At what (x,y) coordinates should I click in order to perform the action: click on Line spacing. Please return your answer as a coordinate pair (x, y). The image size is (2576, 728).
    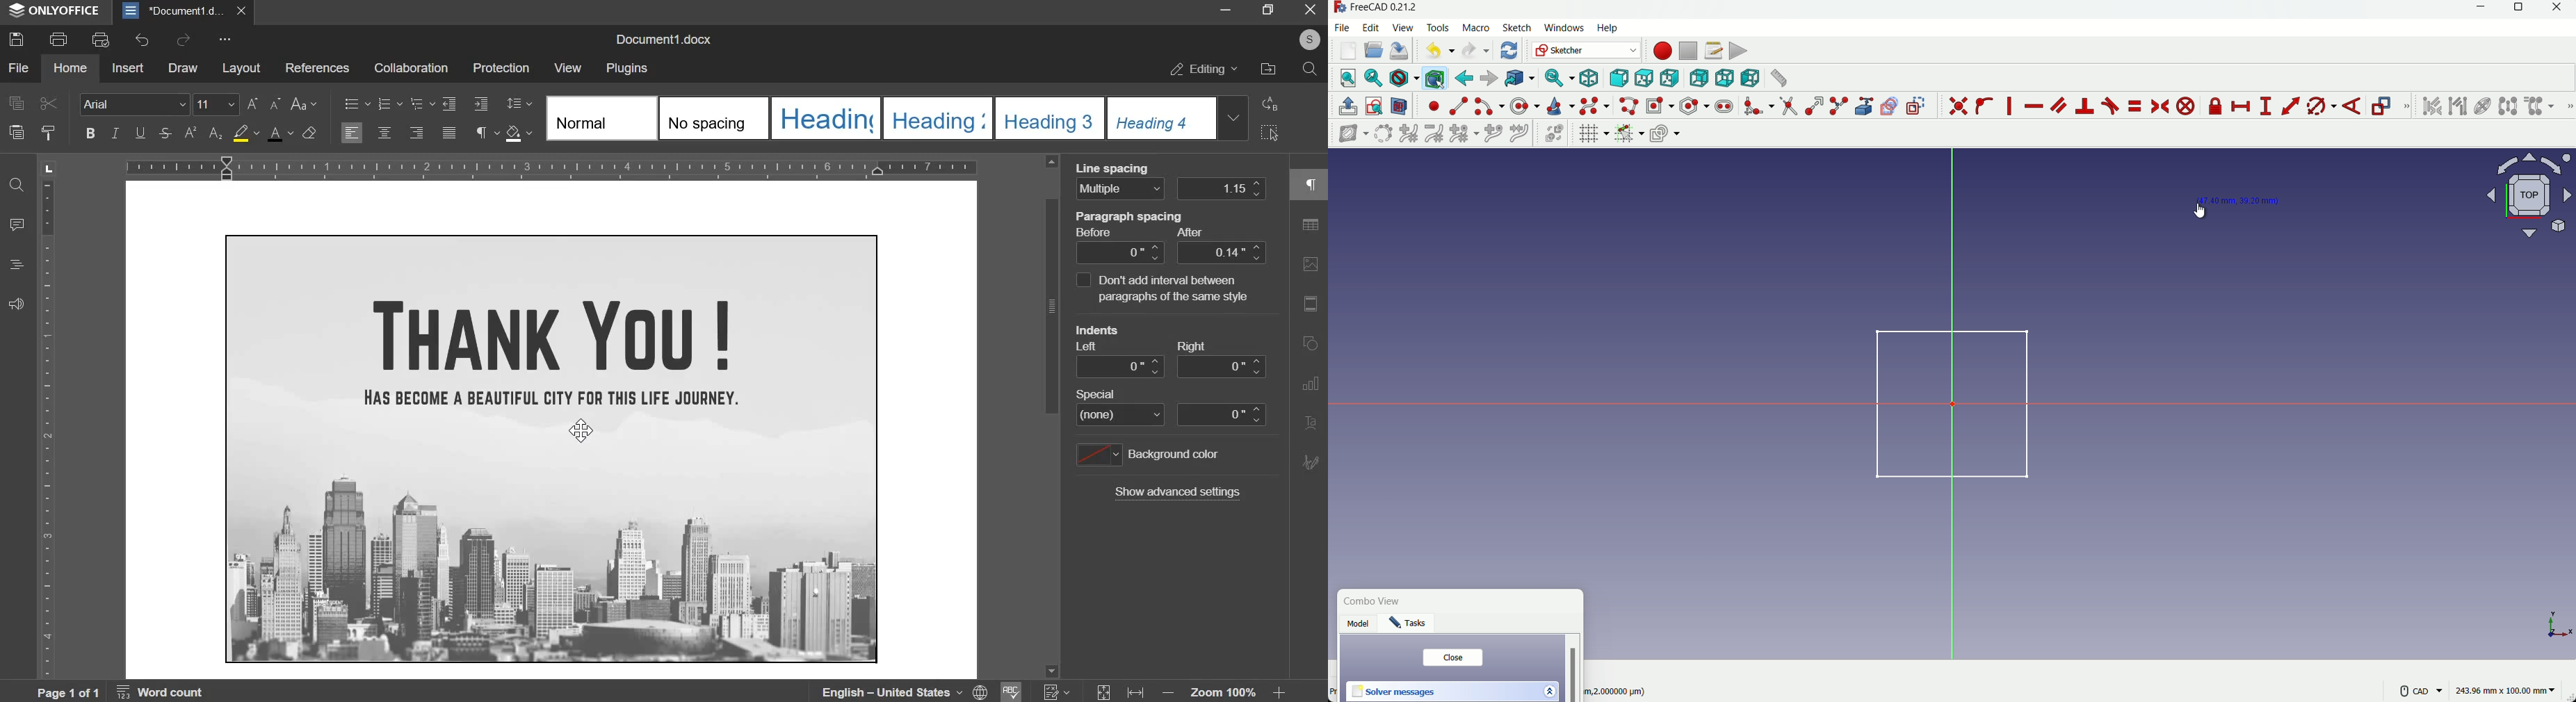
    Looking at the image, I should click on (1115, 170).